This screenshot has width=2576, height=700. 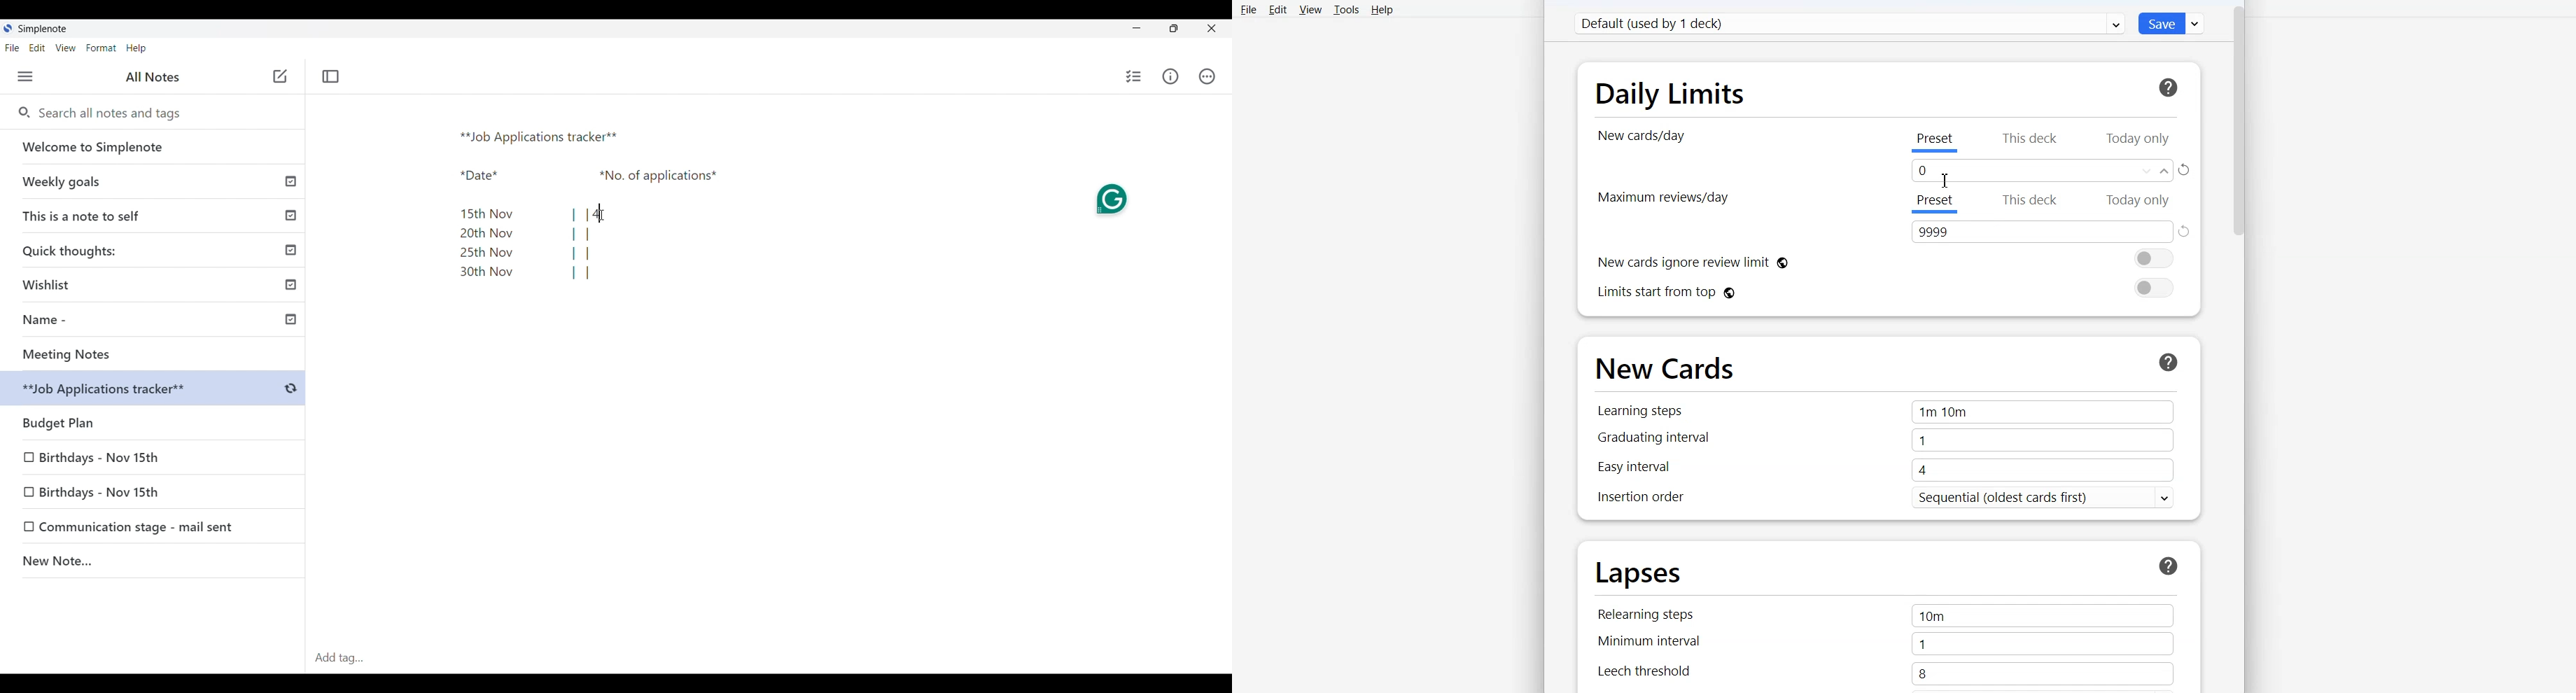 What do you see at coordinates (2188, 230) in the screenshot?
I see `Reset` at bounding box center [2188, 230].